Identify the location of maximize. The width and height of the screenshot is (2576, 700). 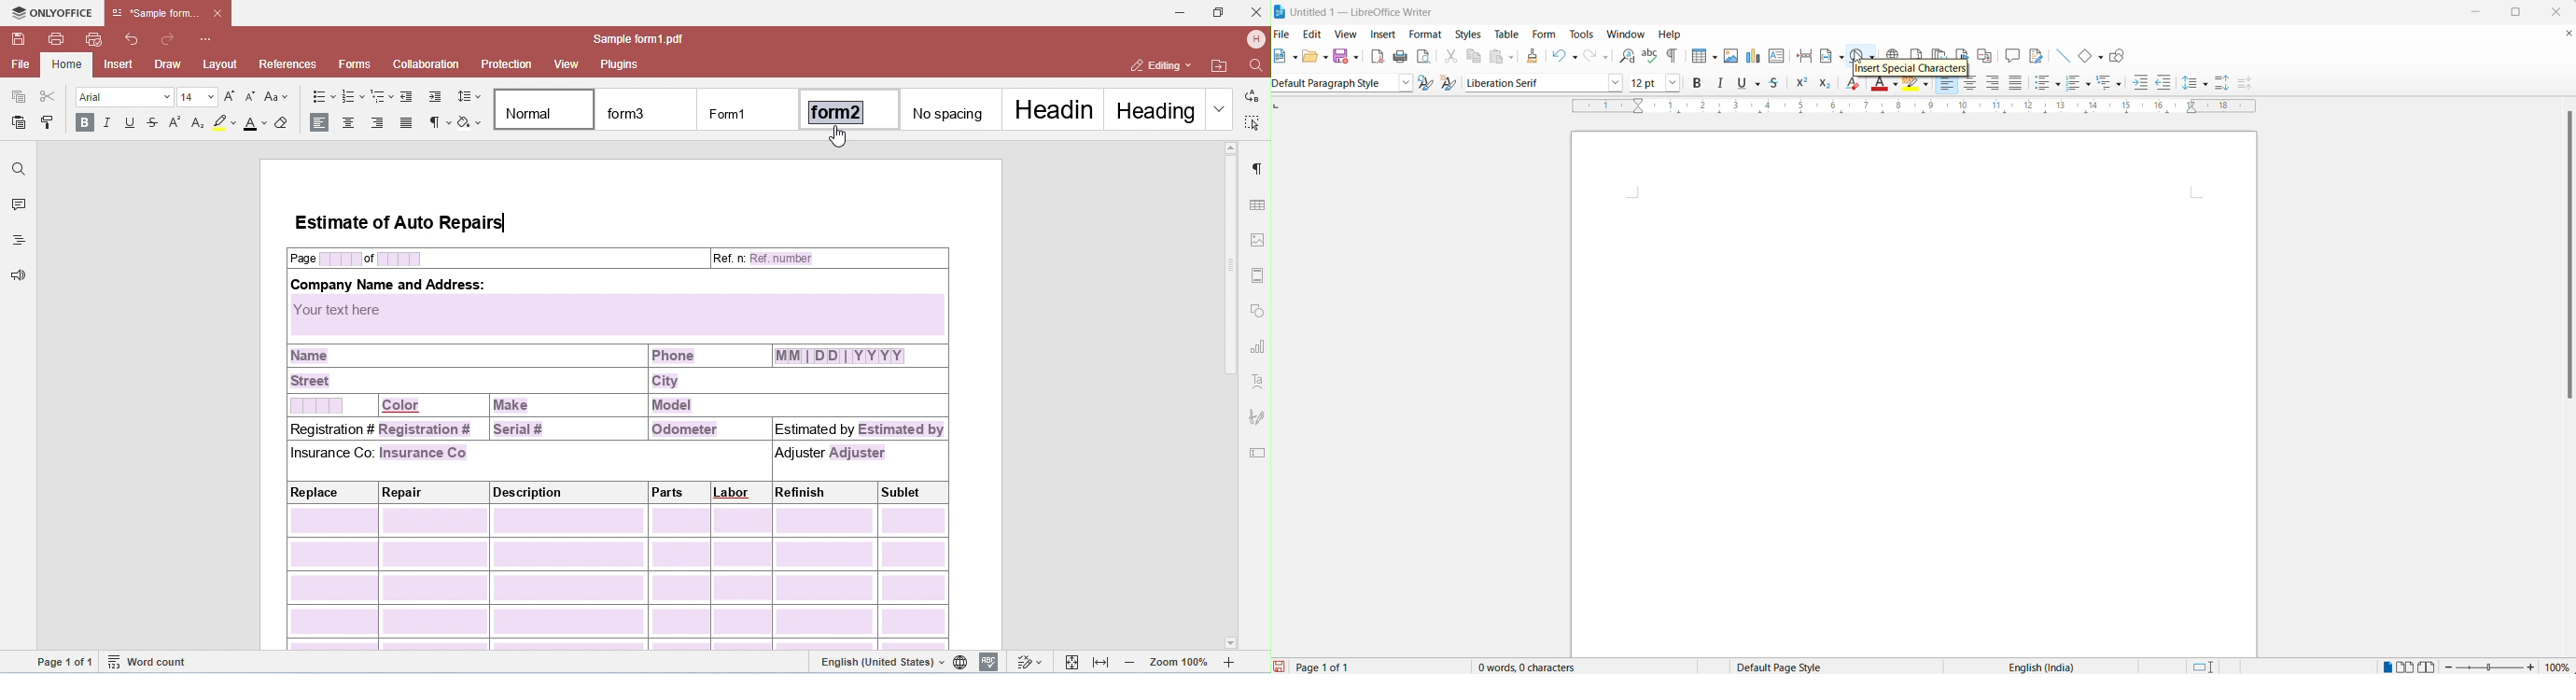
(2522, 10).